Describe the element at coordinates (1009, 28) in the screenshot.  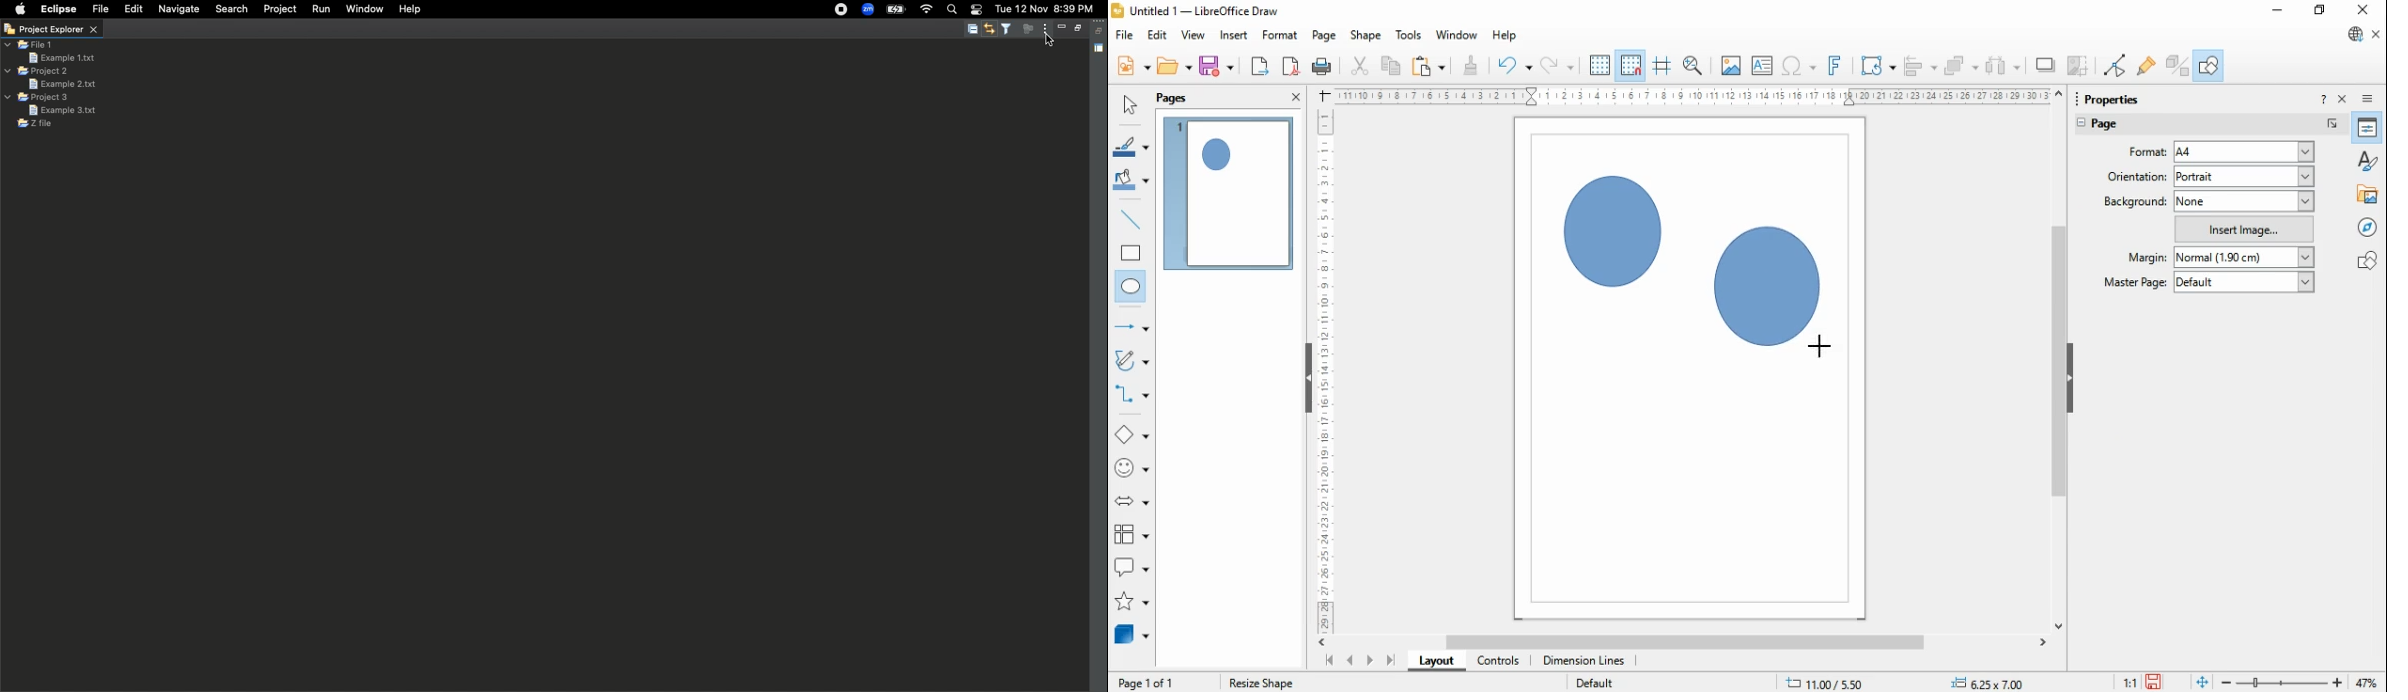
I see `Select and deselect filters ` at that location.